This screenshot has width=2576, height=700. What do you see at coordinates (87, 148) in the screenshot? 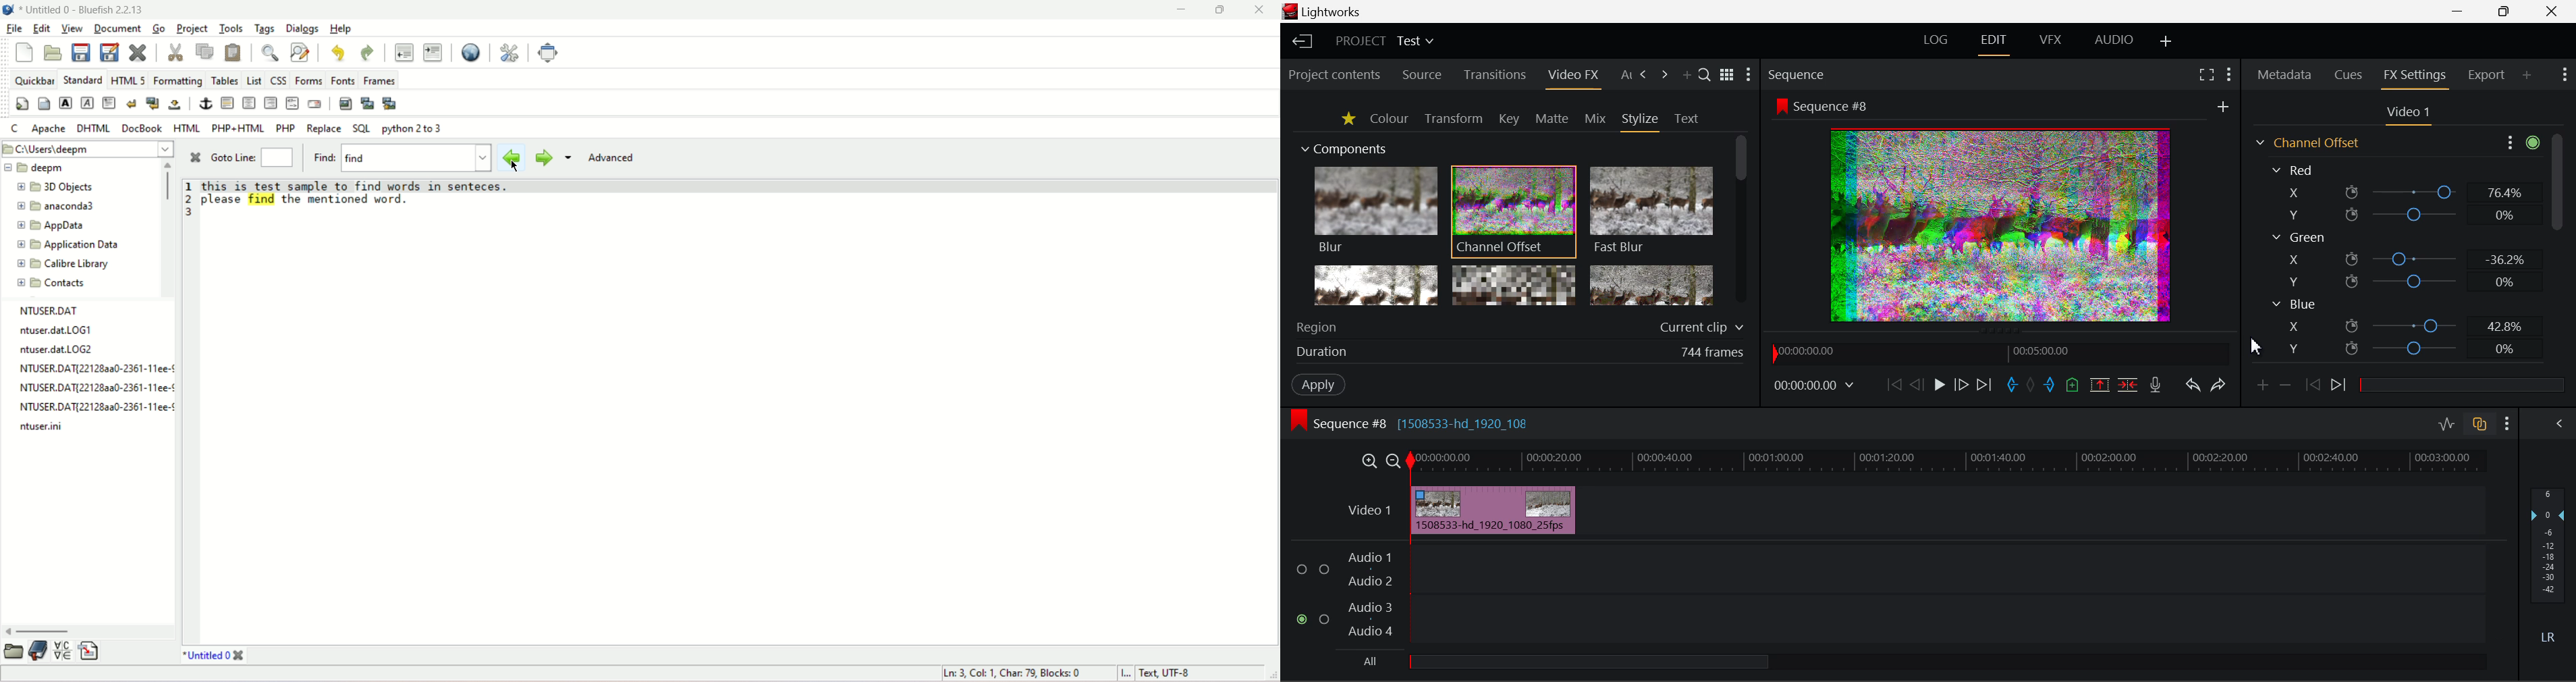
I see `c:\users\deepm` at bounding box center [87, 148].